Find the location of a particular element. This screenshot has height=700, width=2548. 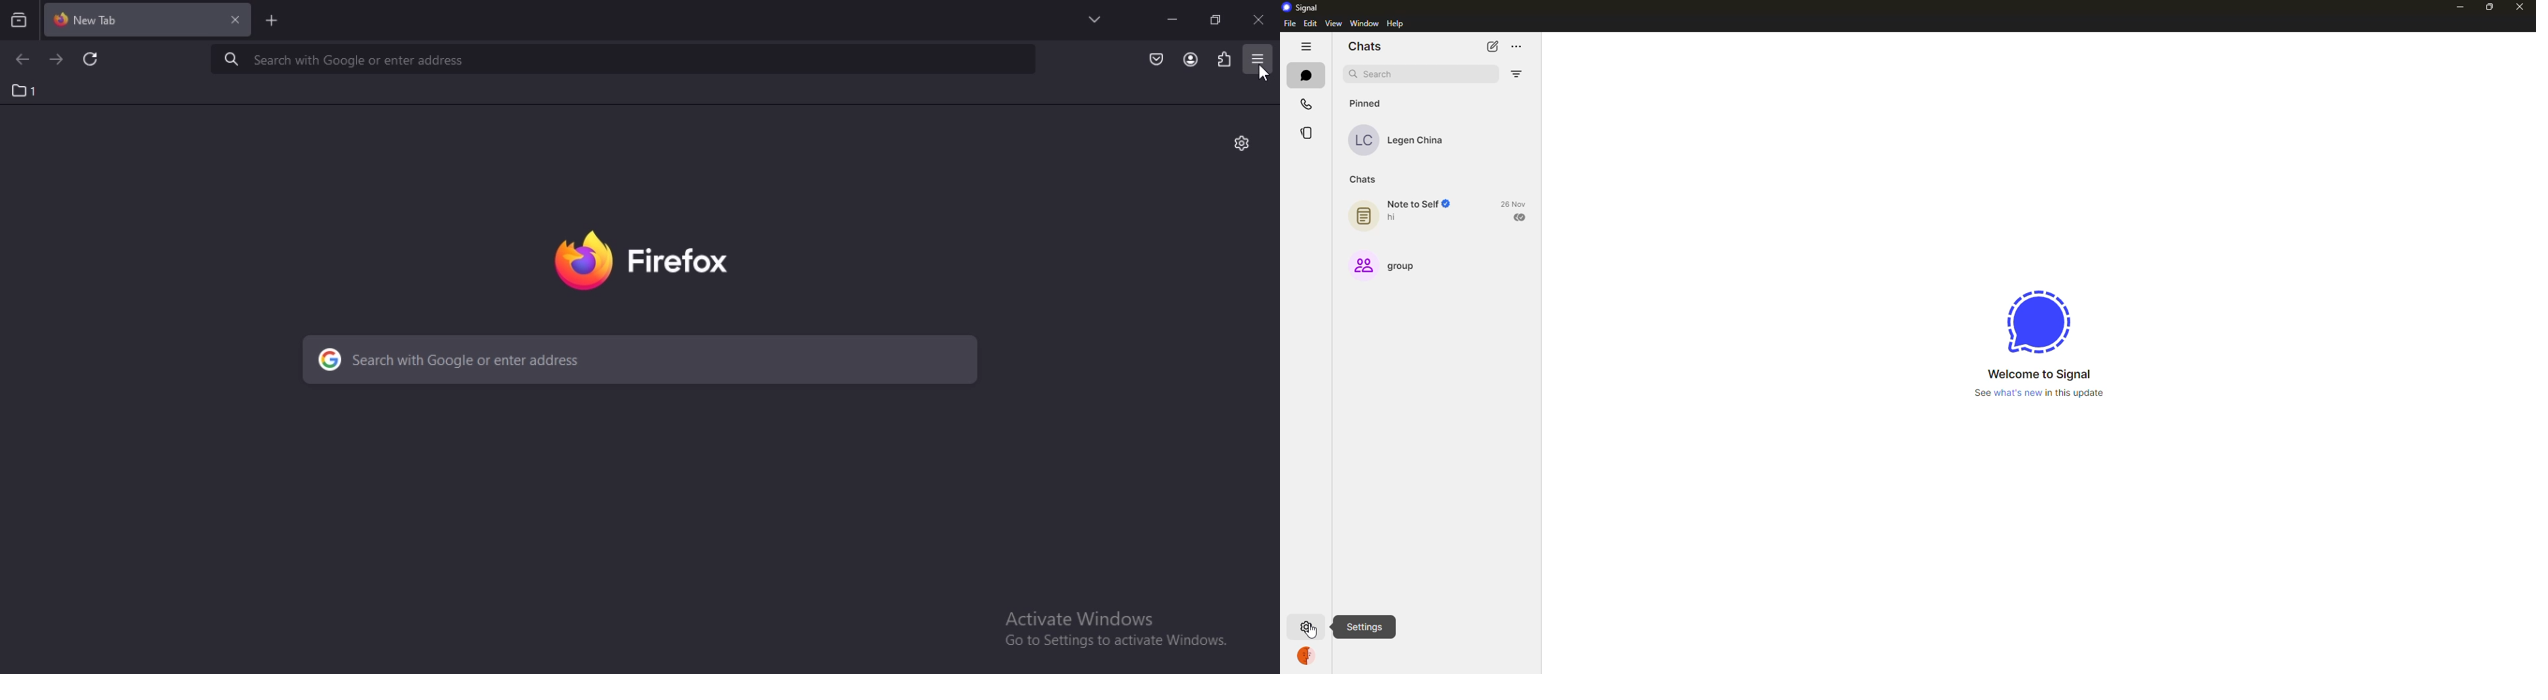

account is located at coordinates (1190, 60).